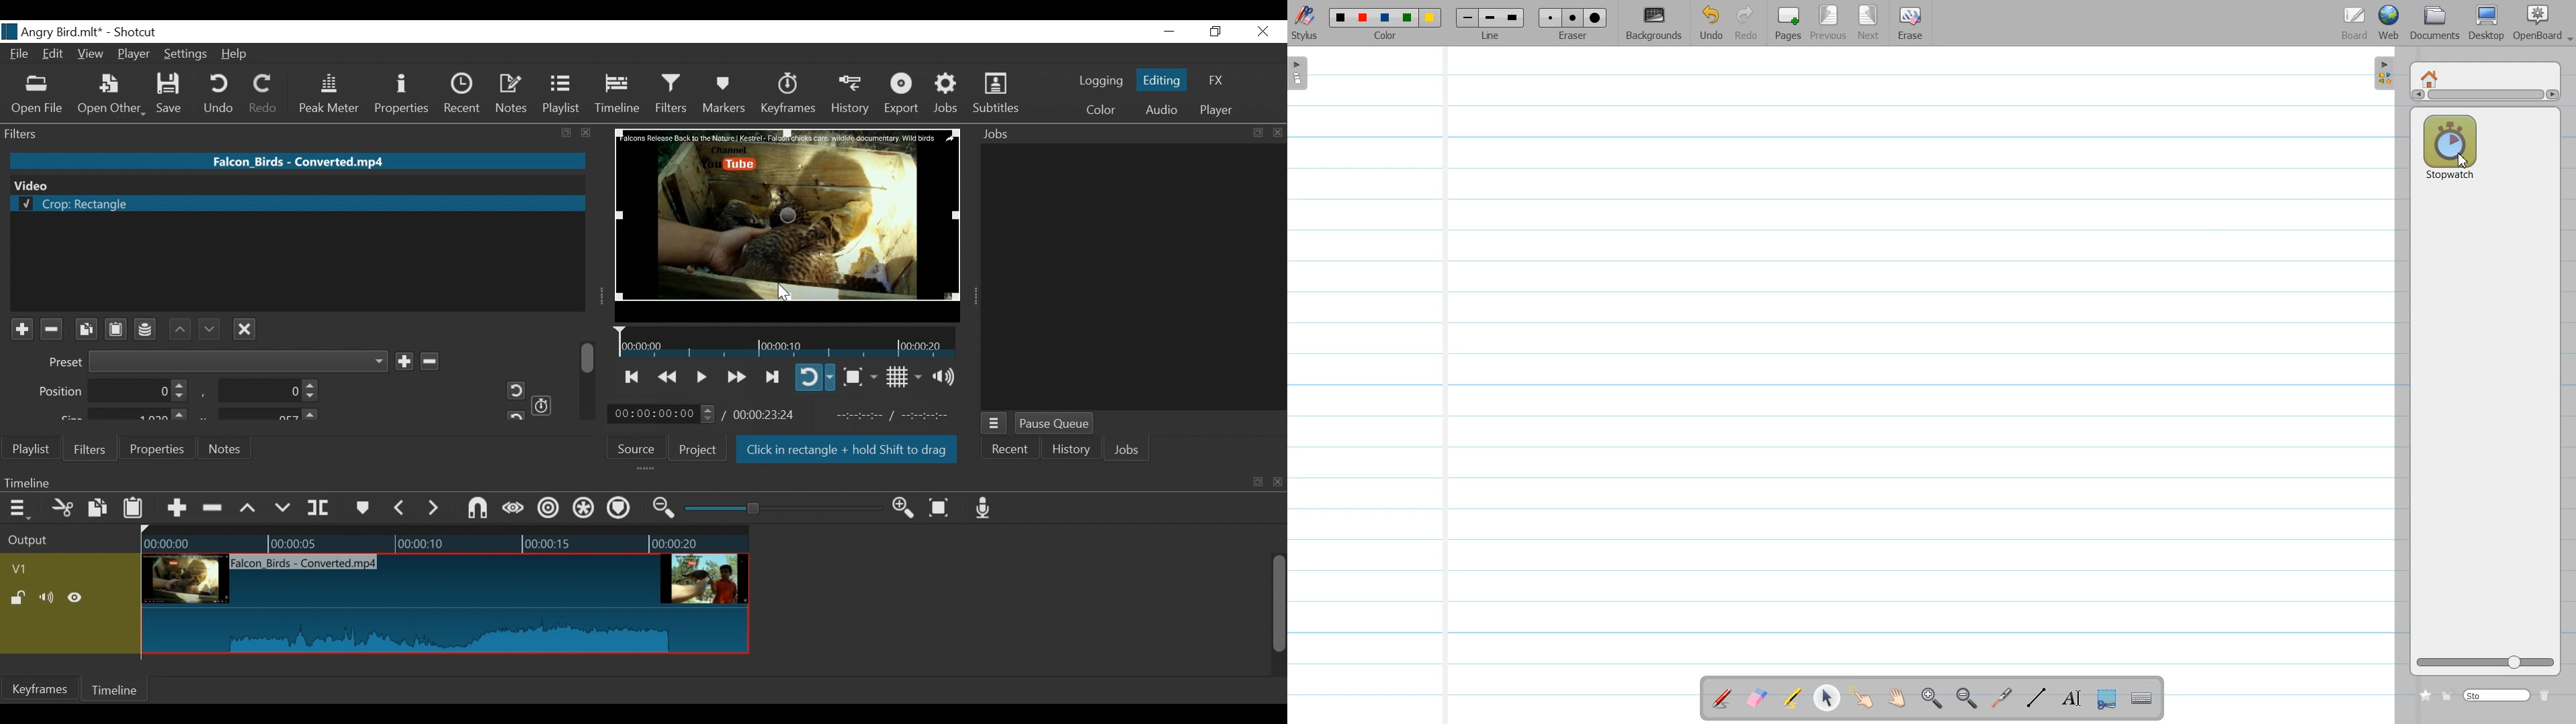 This screenshot has height=728, width=2576. What do you see at coordinates (361, 508) in the screenshot?
I see `Markers` at bounding box center [361, 508].